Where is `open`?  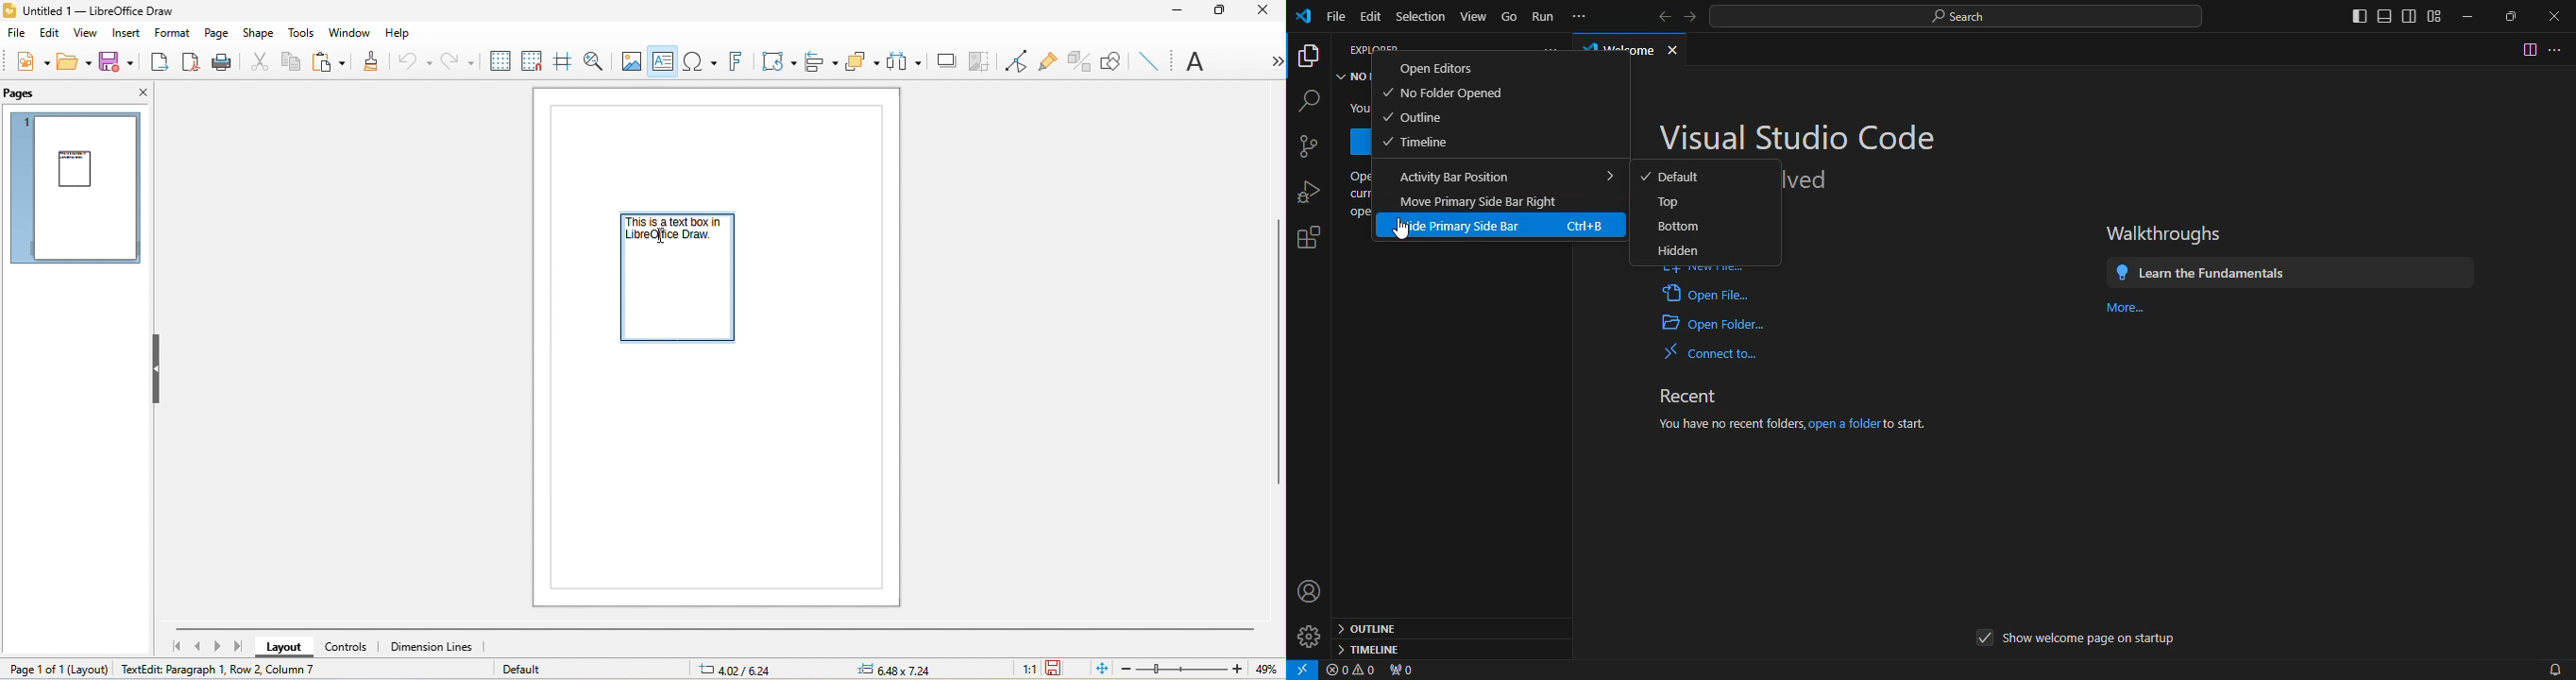 open is located at coordinates (73, 61).